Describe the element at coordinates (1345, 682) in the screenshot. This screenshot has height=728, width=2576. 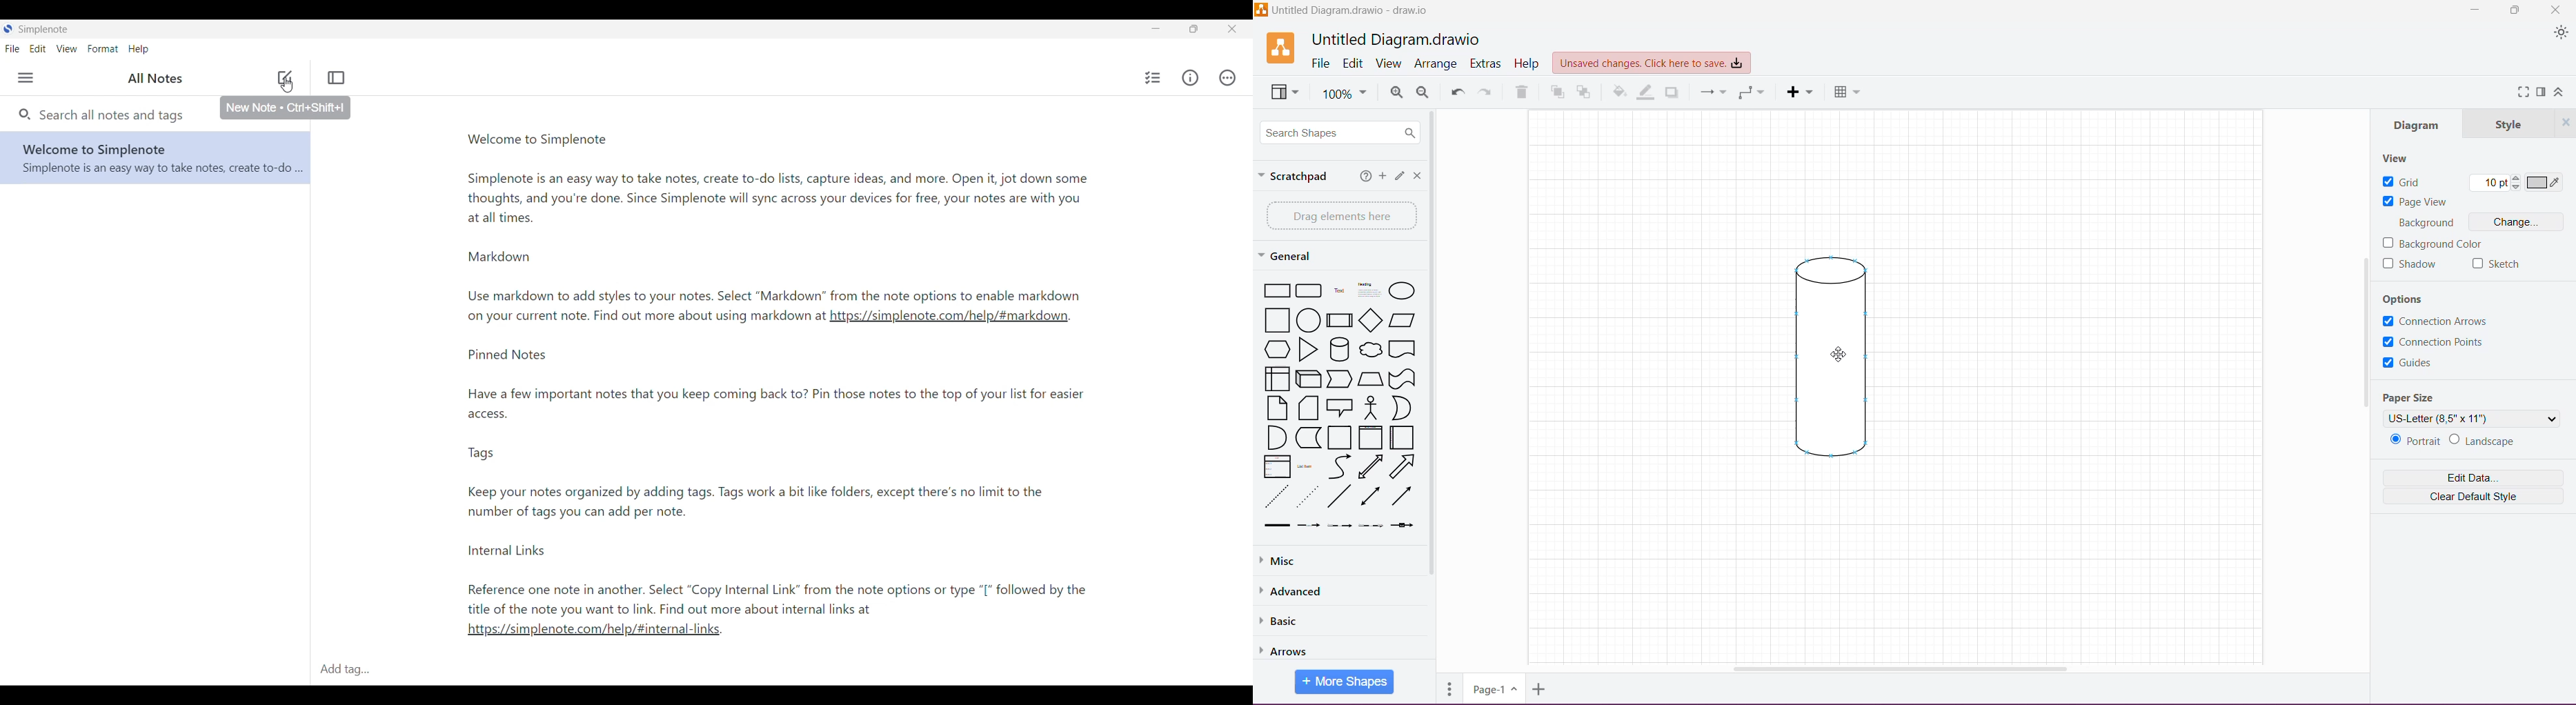
I see `More Shapes` at that location.